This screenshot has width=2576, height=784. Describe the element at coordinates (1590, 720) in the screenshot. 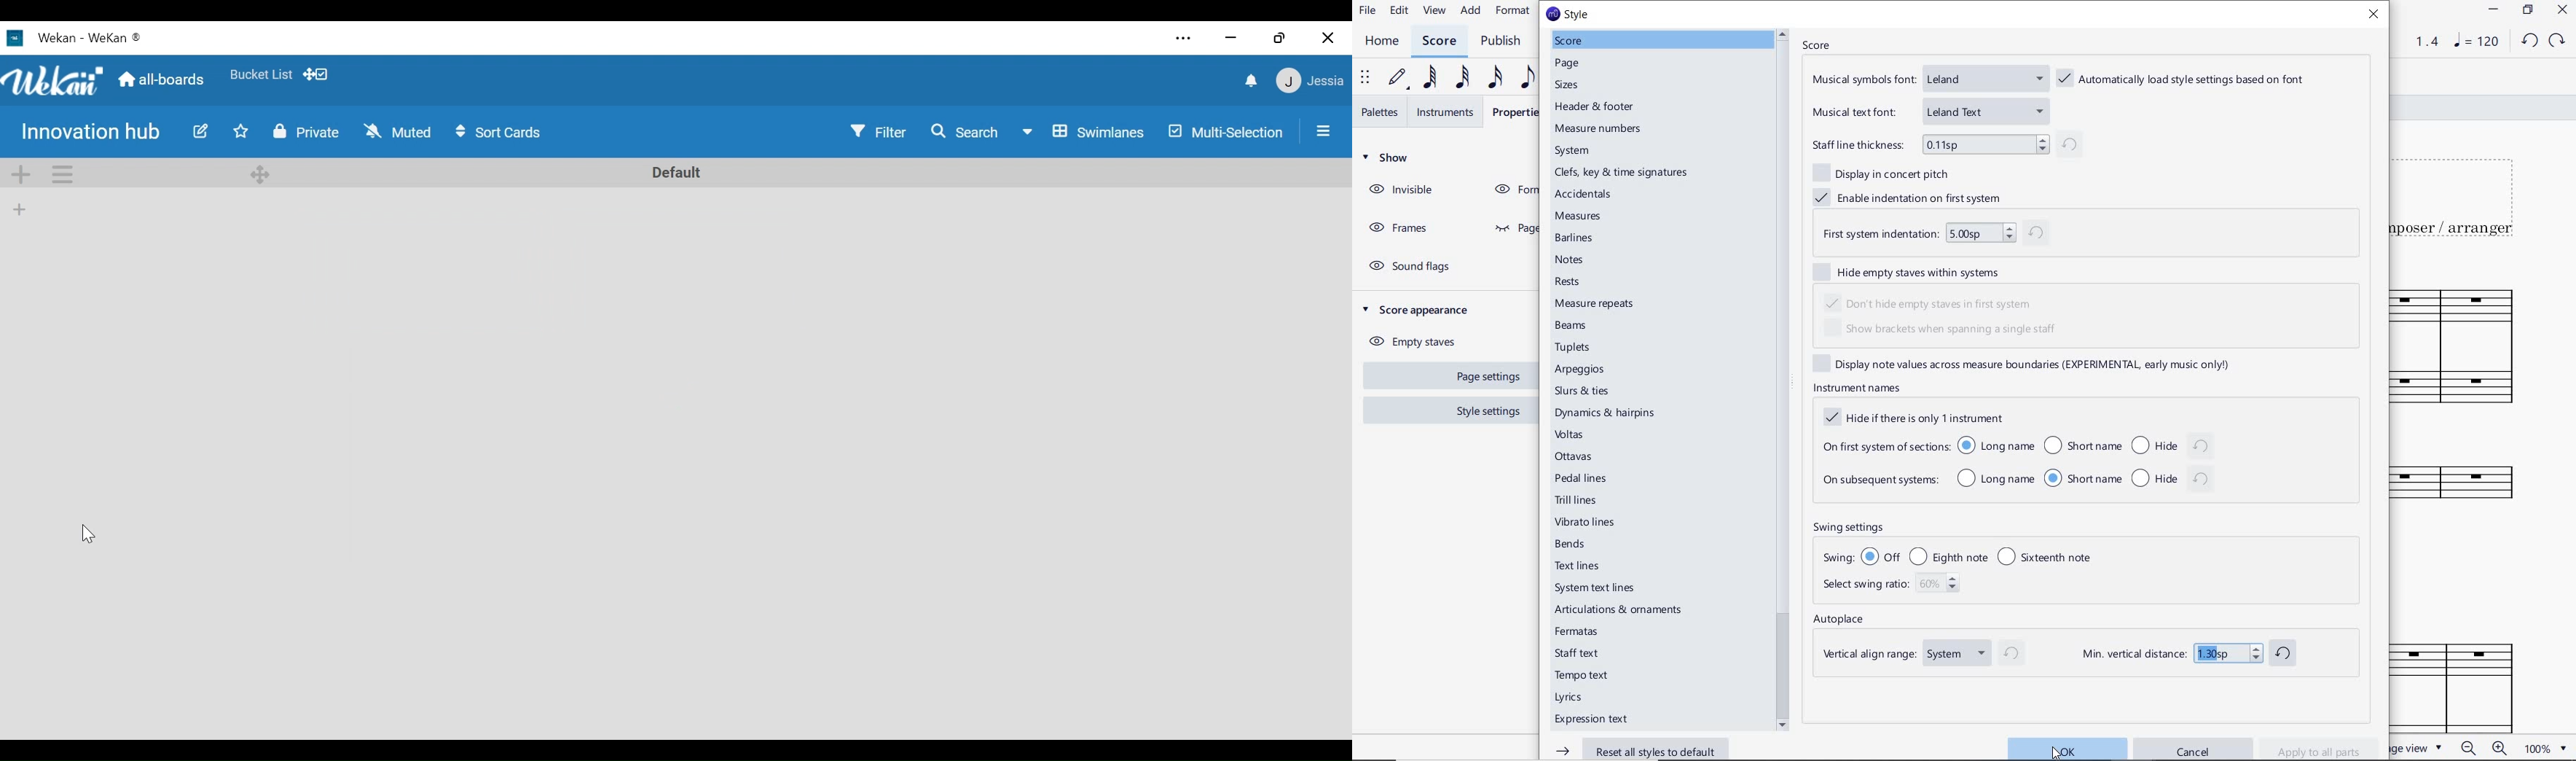

I see `expression text` at that location.